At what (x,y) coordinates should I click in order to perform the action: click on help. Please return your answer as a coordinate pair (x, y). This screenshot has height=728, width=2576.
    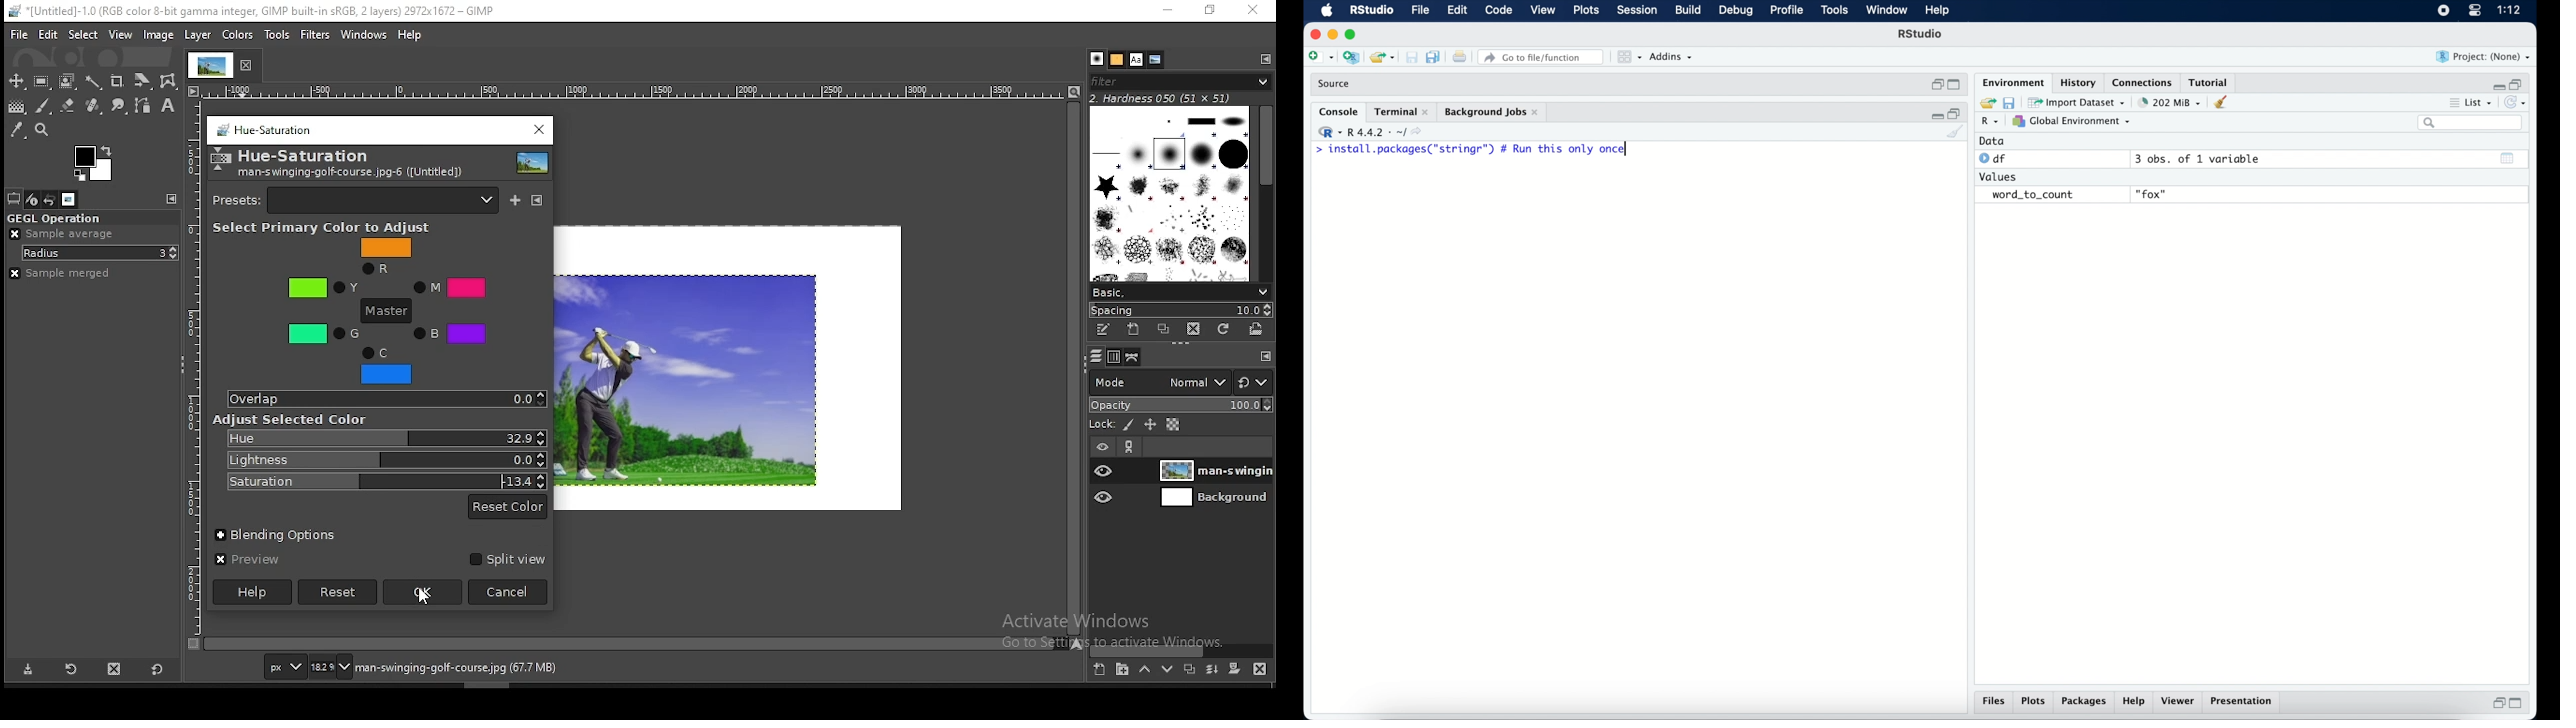
    Looking at the image, I should click on (2135, 702).